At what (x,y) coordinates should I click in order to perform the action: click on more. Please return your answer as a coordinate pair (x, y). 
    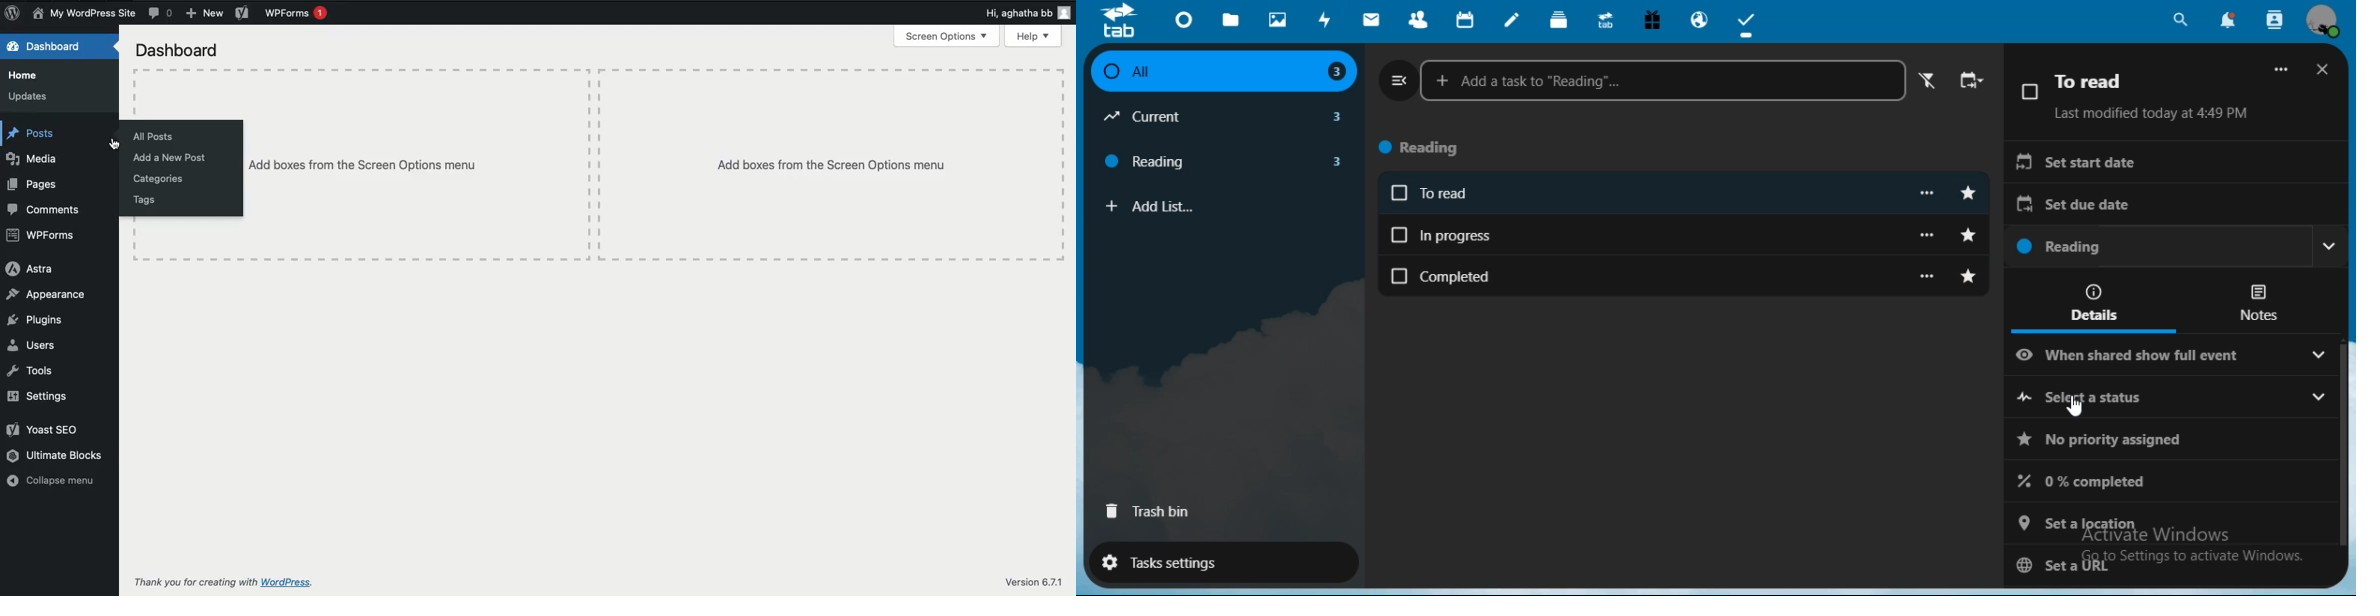
    Looking at the image, I should click on (1930, 233).